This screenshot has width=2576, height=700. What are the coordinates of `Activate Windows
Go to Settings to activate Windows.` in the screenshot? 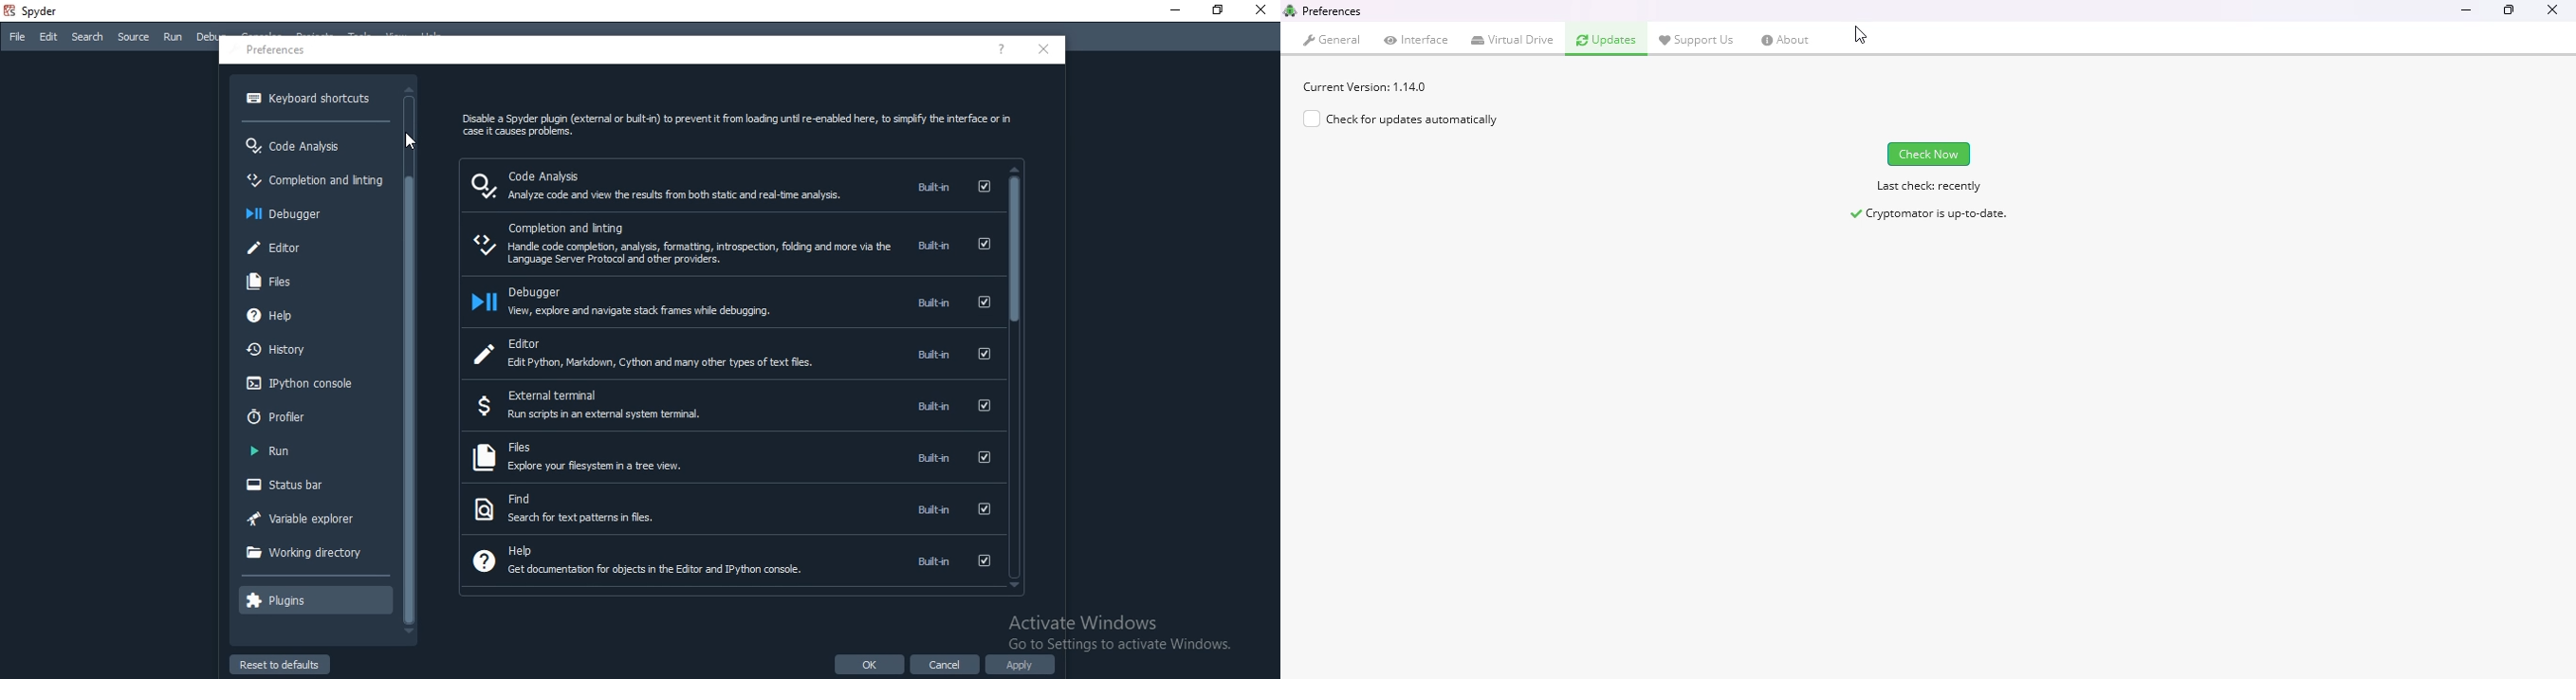 It's located at (1112, 633).